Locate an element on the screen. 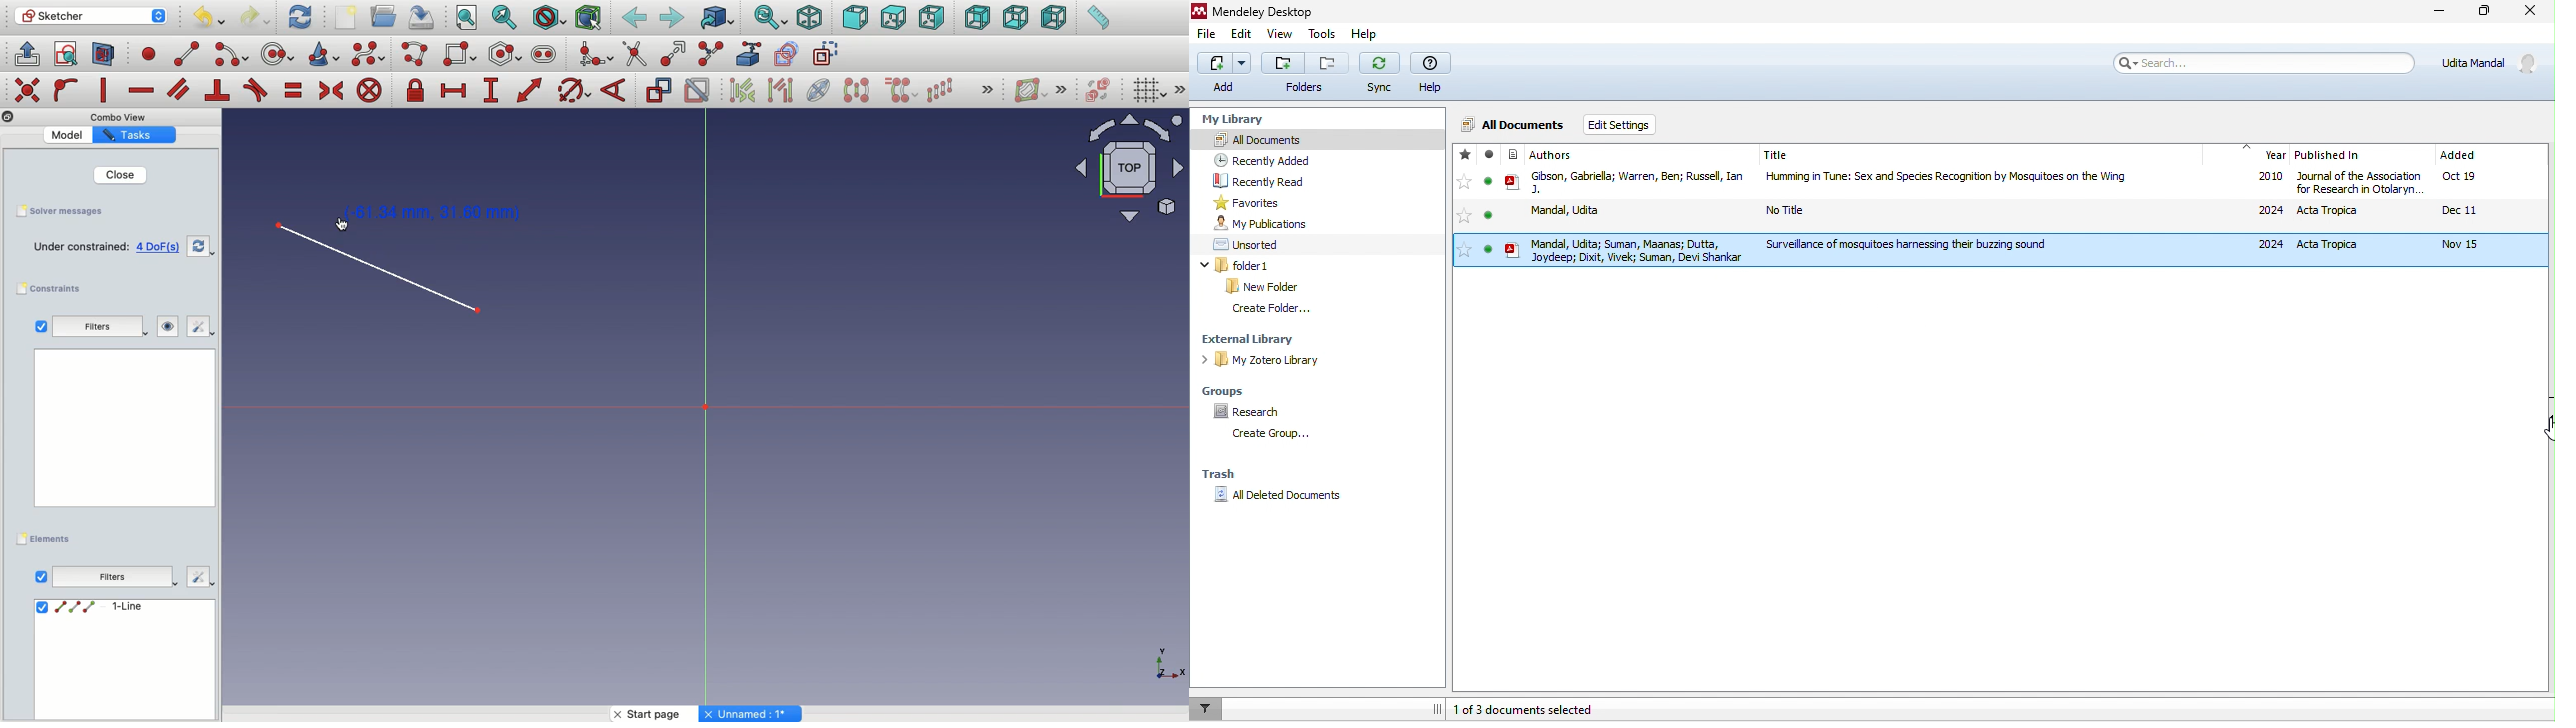 The image size is (2576, 728). Top is located at coordinates (892, 19).